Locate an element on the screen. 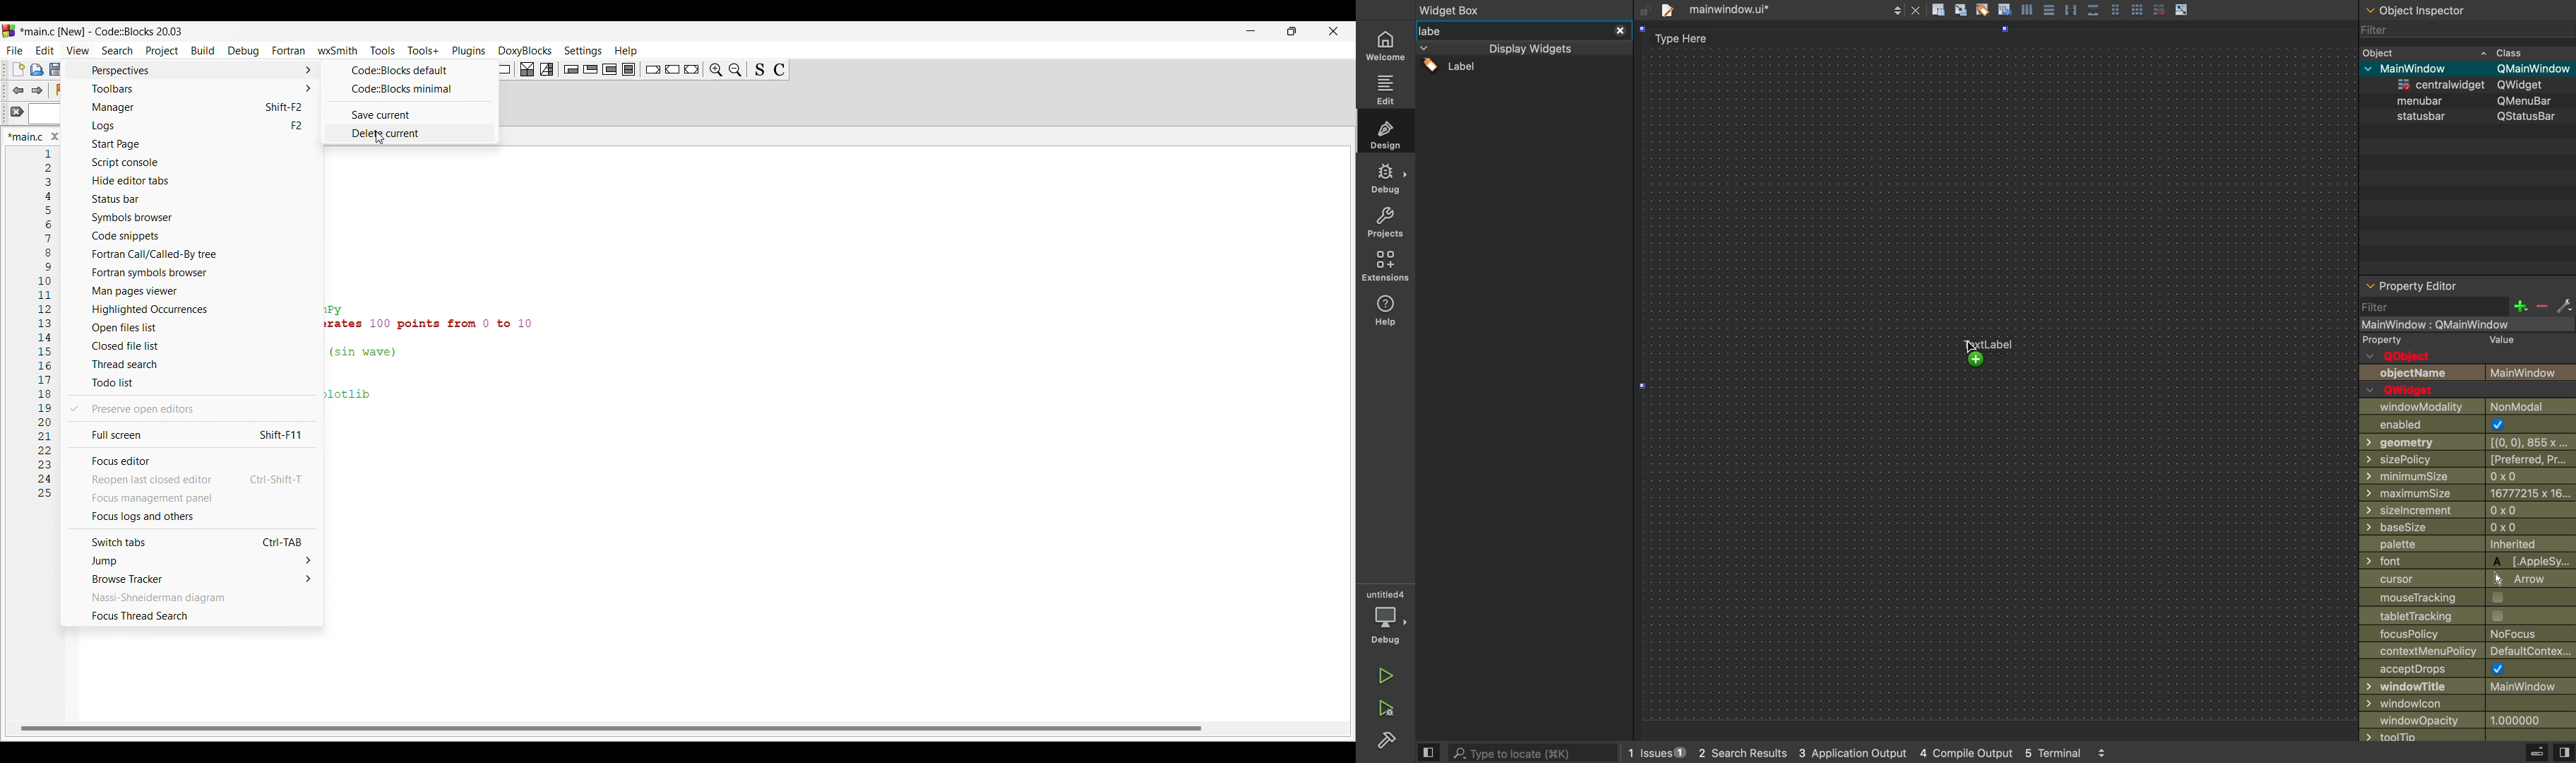  Toggle comments is located at coordinates (780, 70).